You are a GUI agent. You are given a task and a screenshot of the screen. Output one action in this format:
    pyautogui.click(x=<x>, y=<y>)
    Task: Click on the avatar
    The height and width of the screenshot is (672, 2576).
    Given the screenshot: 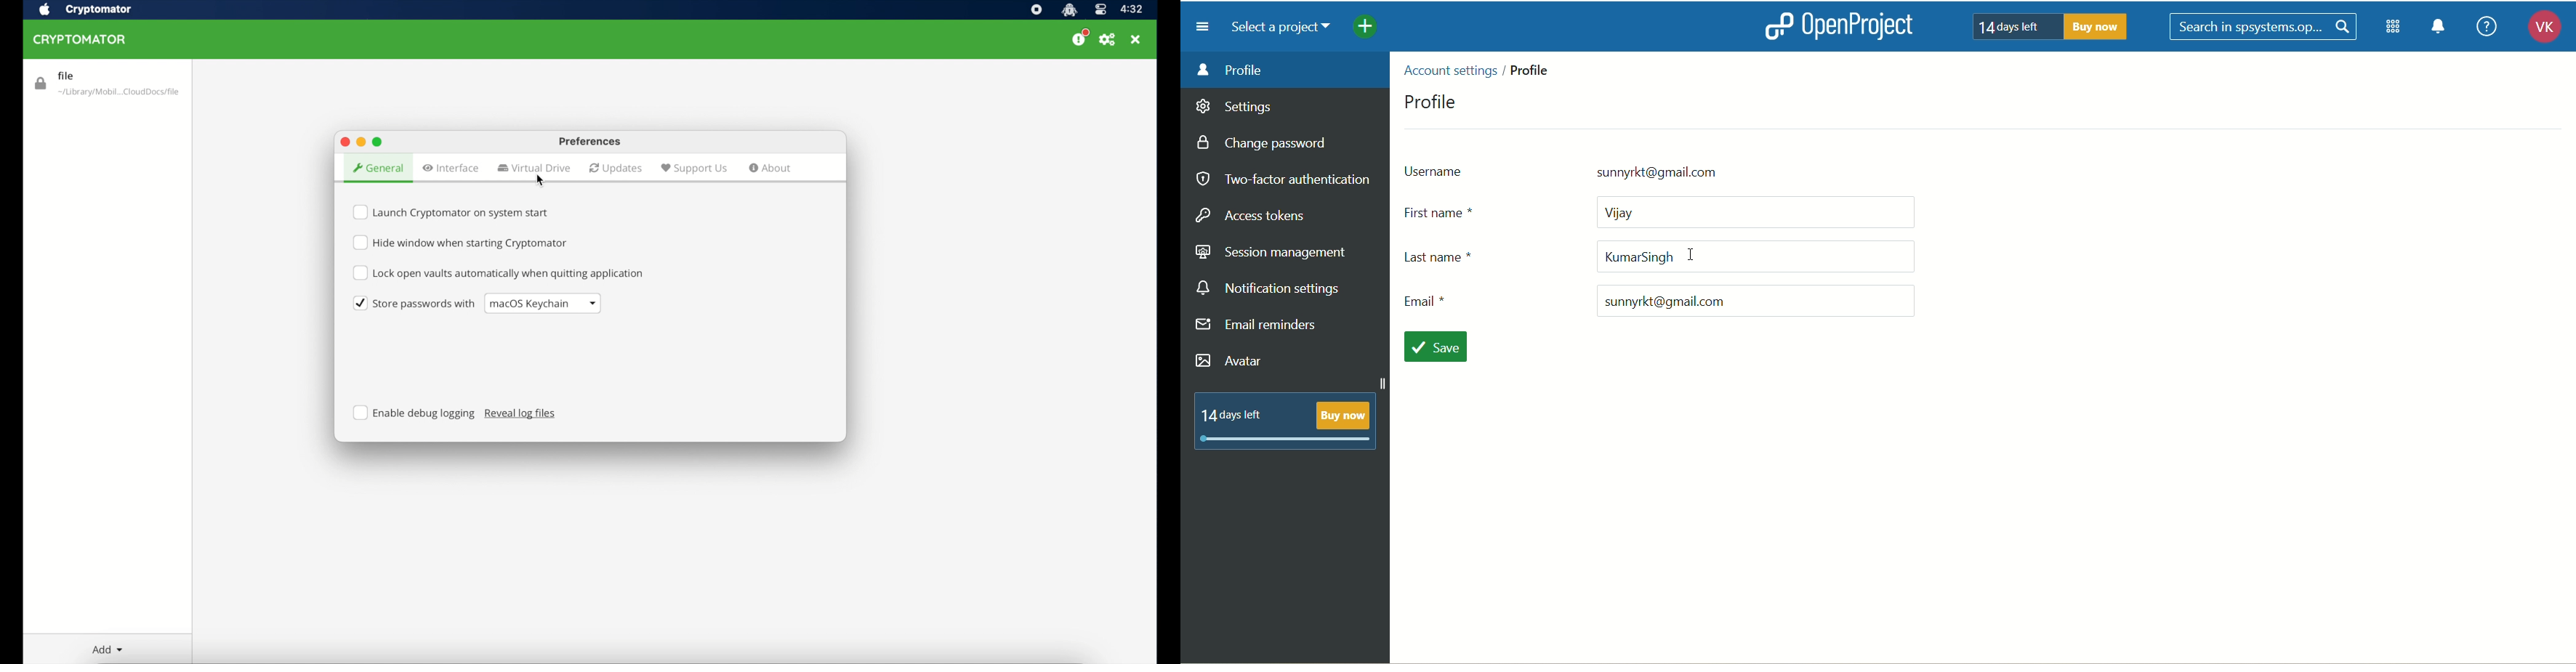 What is the action you would take?
    pyautogui.click(x=1230, y=361)
    